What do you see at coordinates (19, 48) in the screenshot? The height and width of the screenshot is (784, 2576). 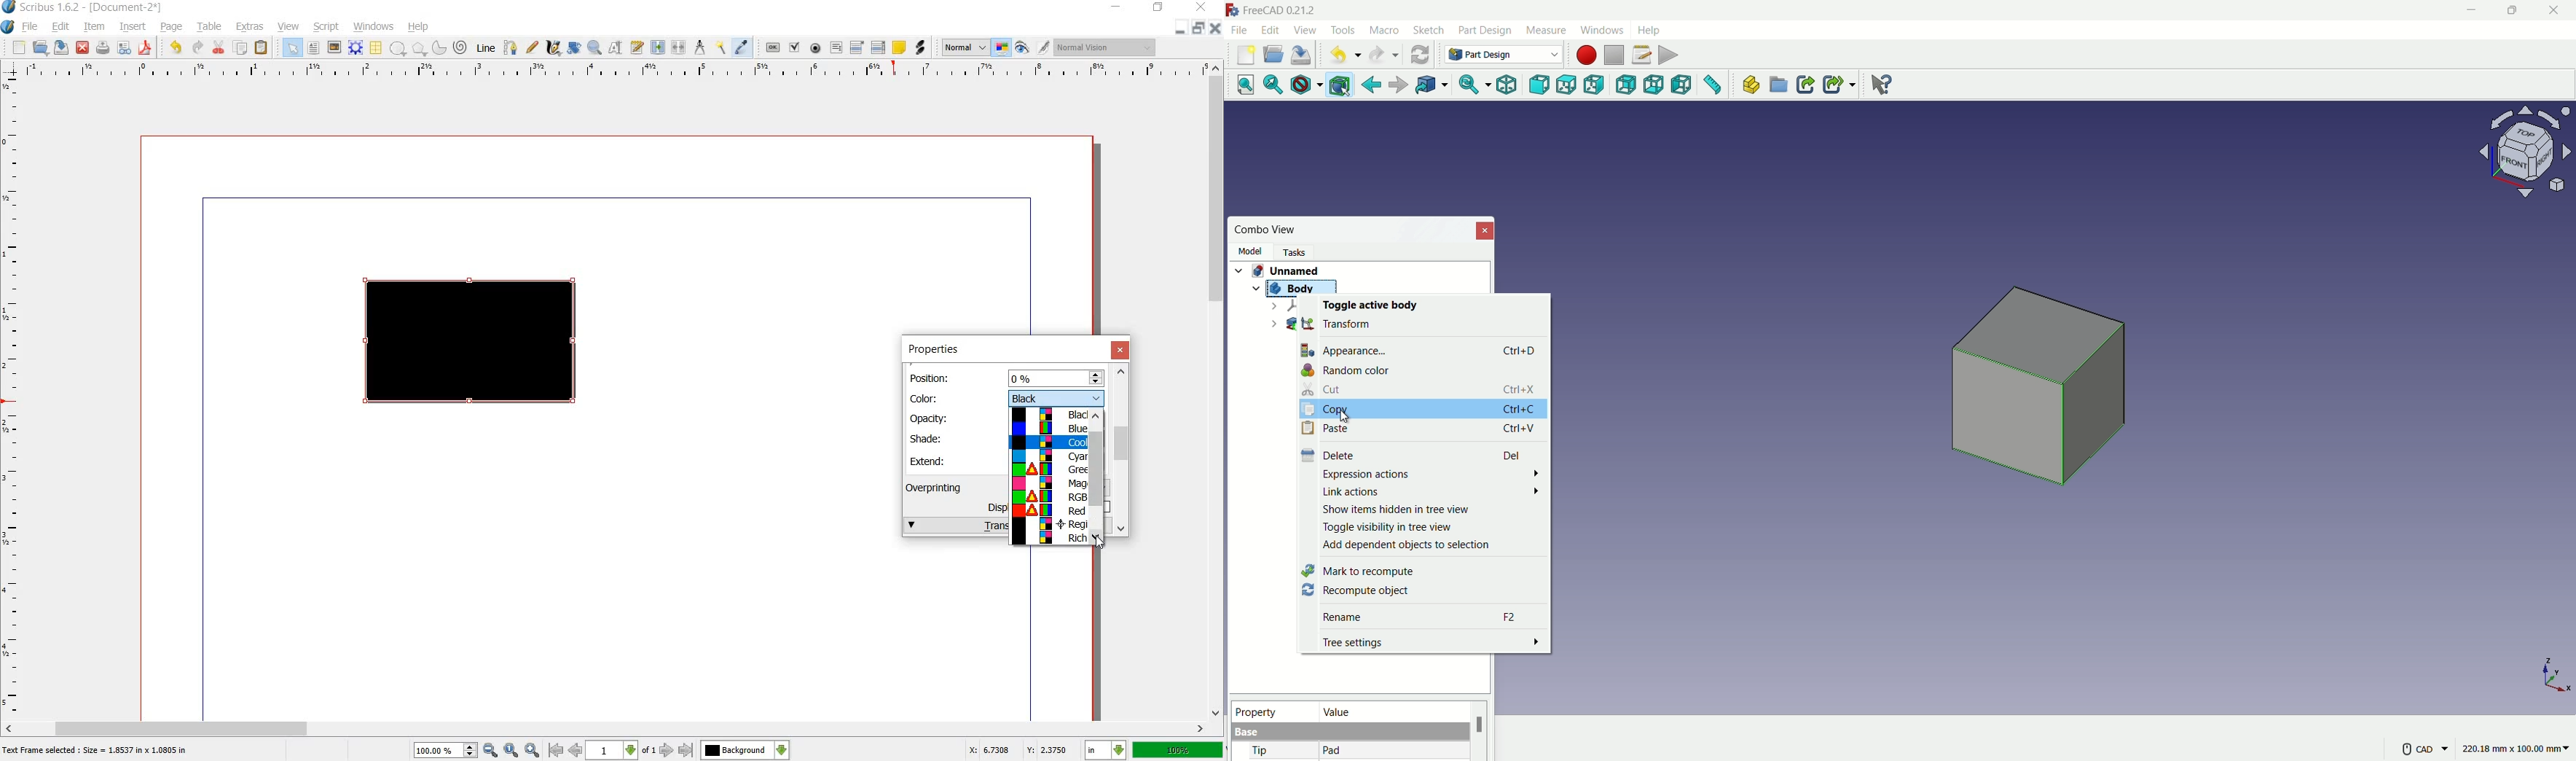 I see `new` at bounding box center [19, 48].